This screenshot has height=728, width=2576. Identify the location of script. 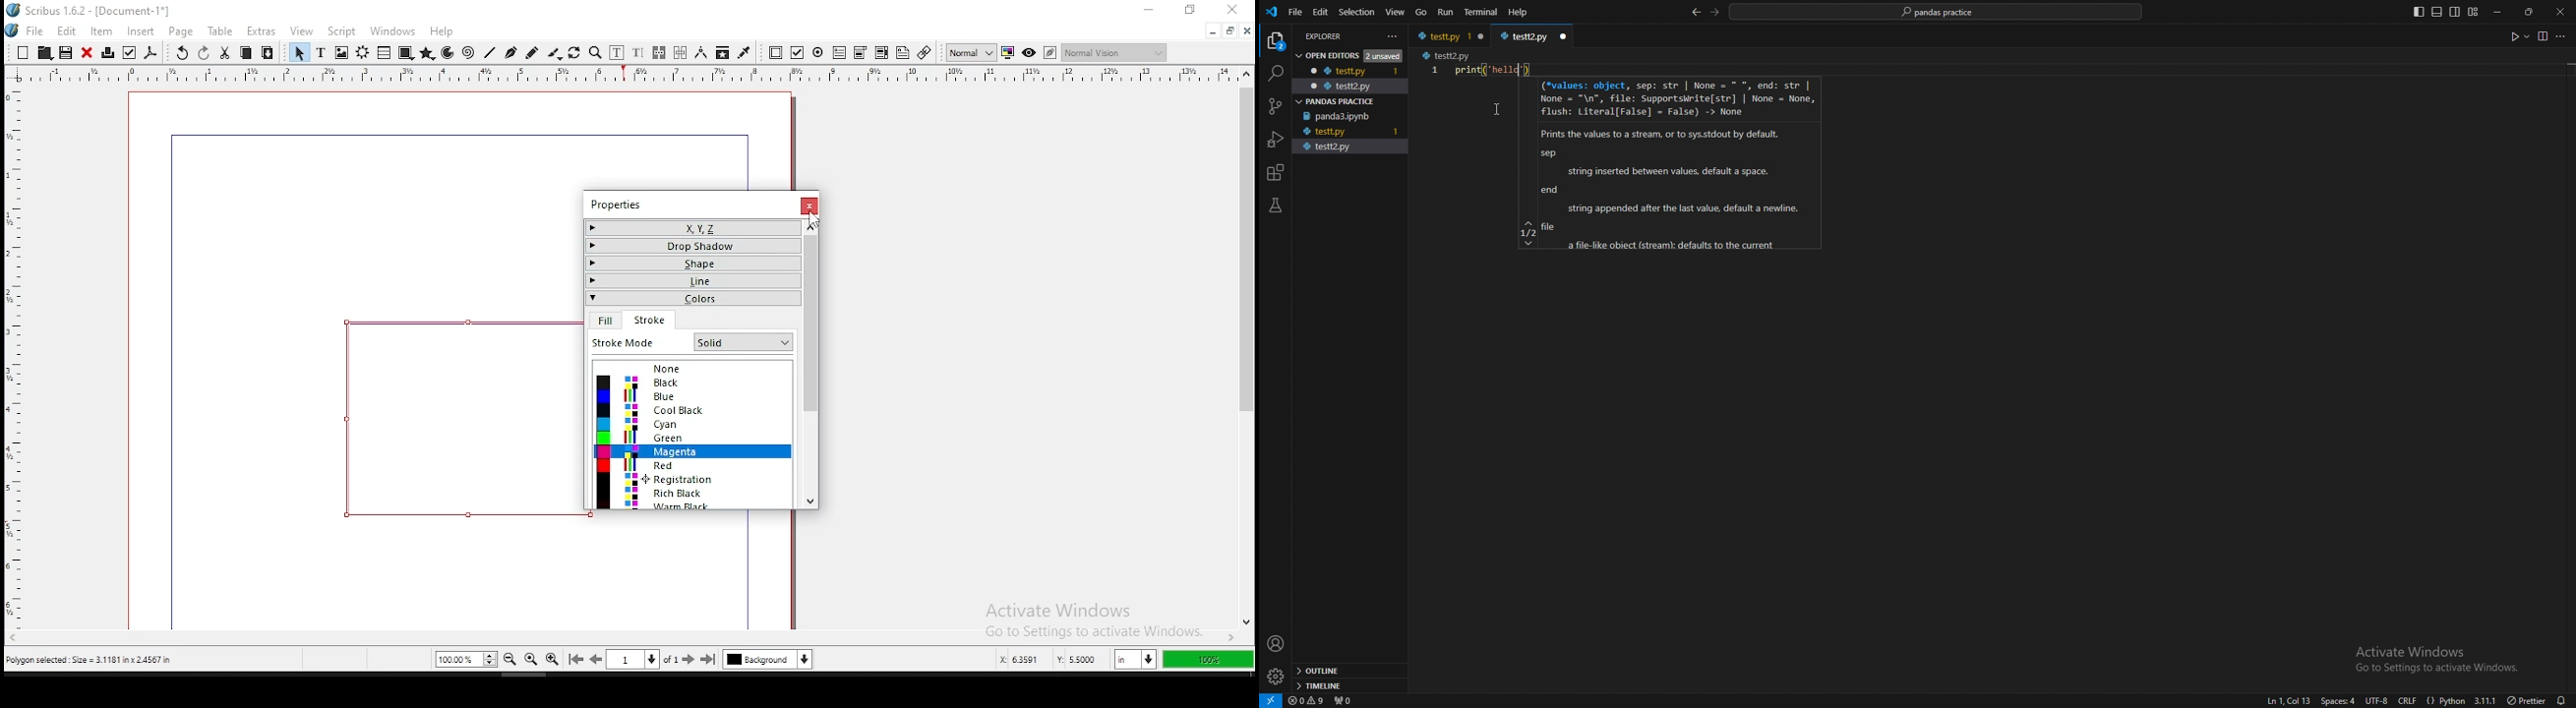
(340, 31).